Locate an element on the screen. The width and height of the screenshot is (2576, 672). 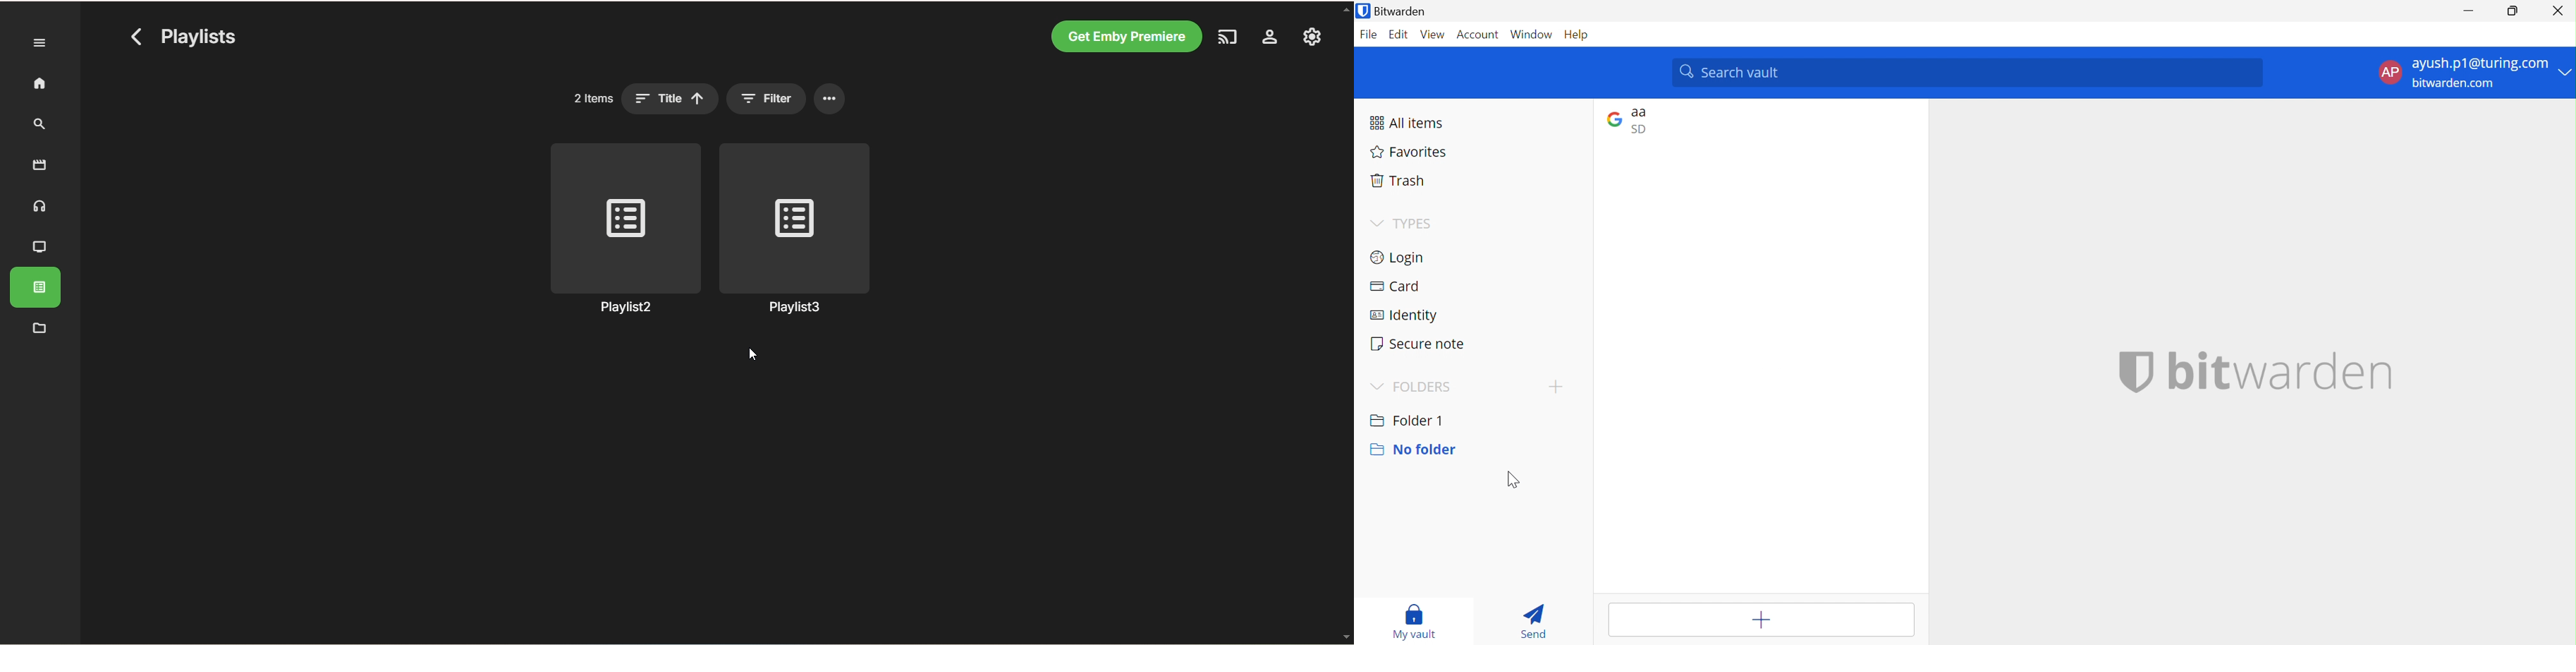
bitwarden logo is located at coordinates (2132, 372).